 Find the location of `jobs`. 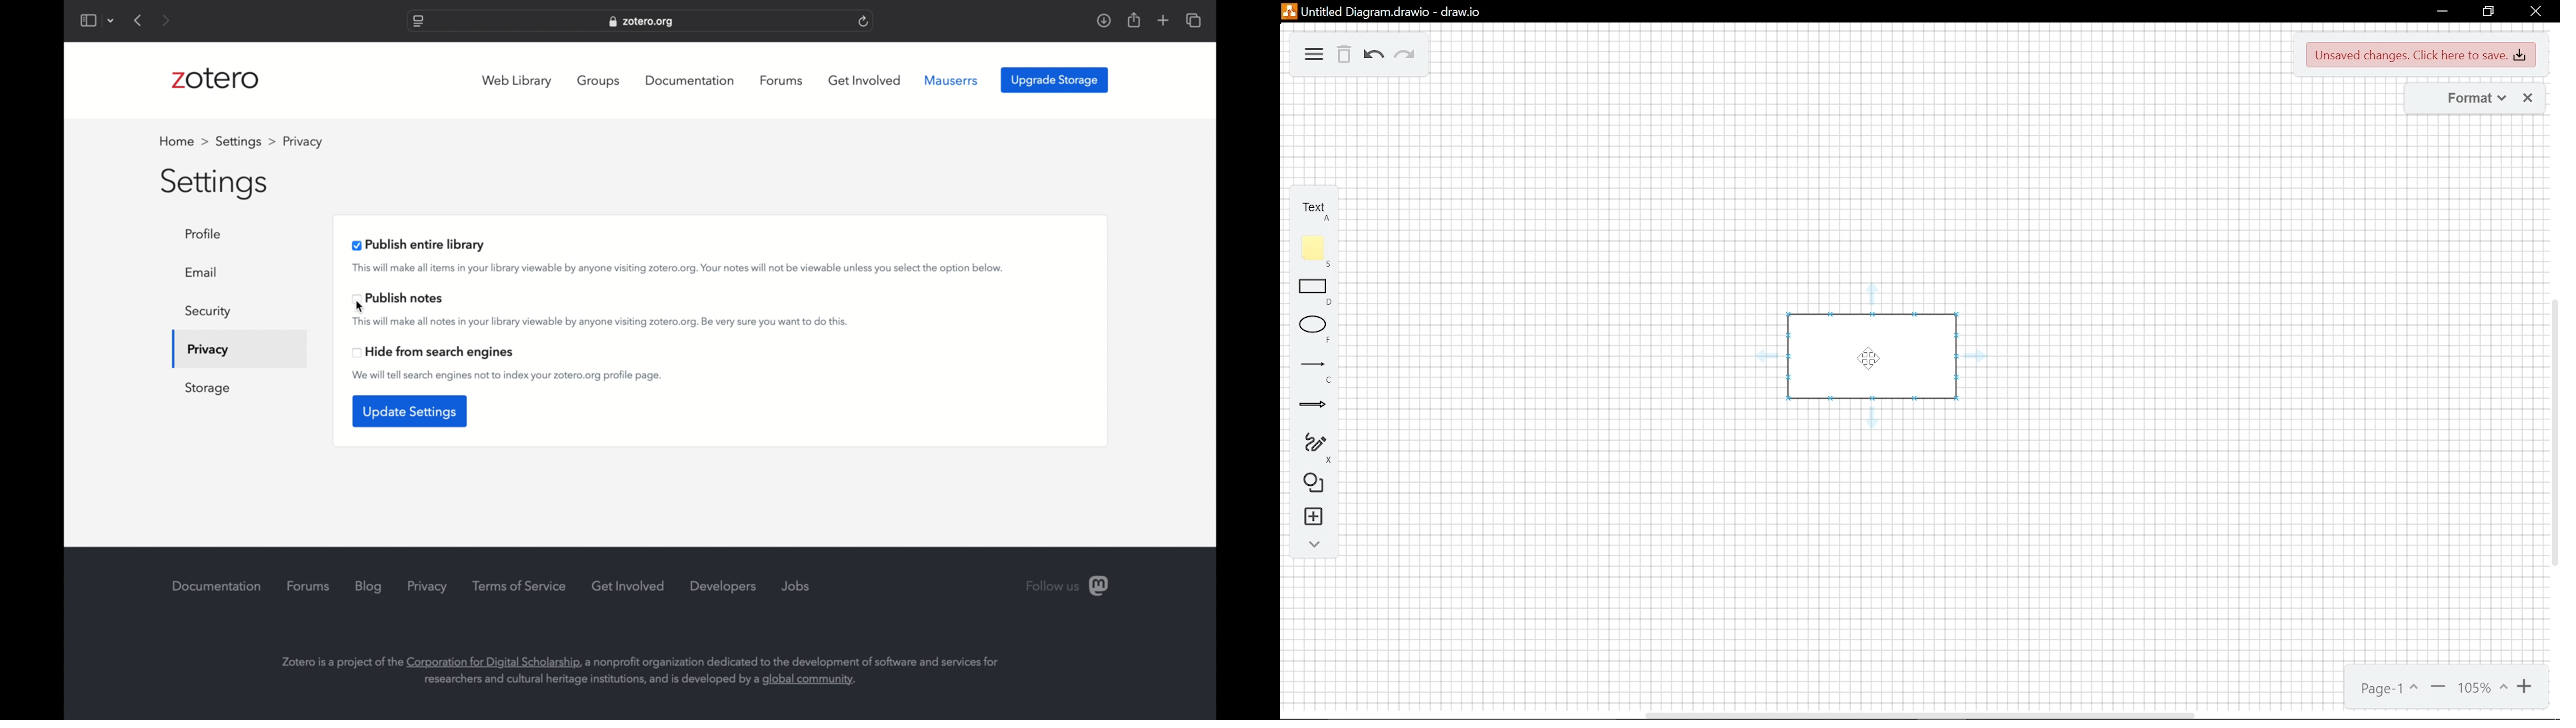

jobs is located at coordinates (795, 586).